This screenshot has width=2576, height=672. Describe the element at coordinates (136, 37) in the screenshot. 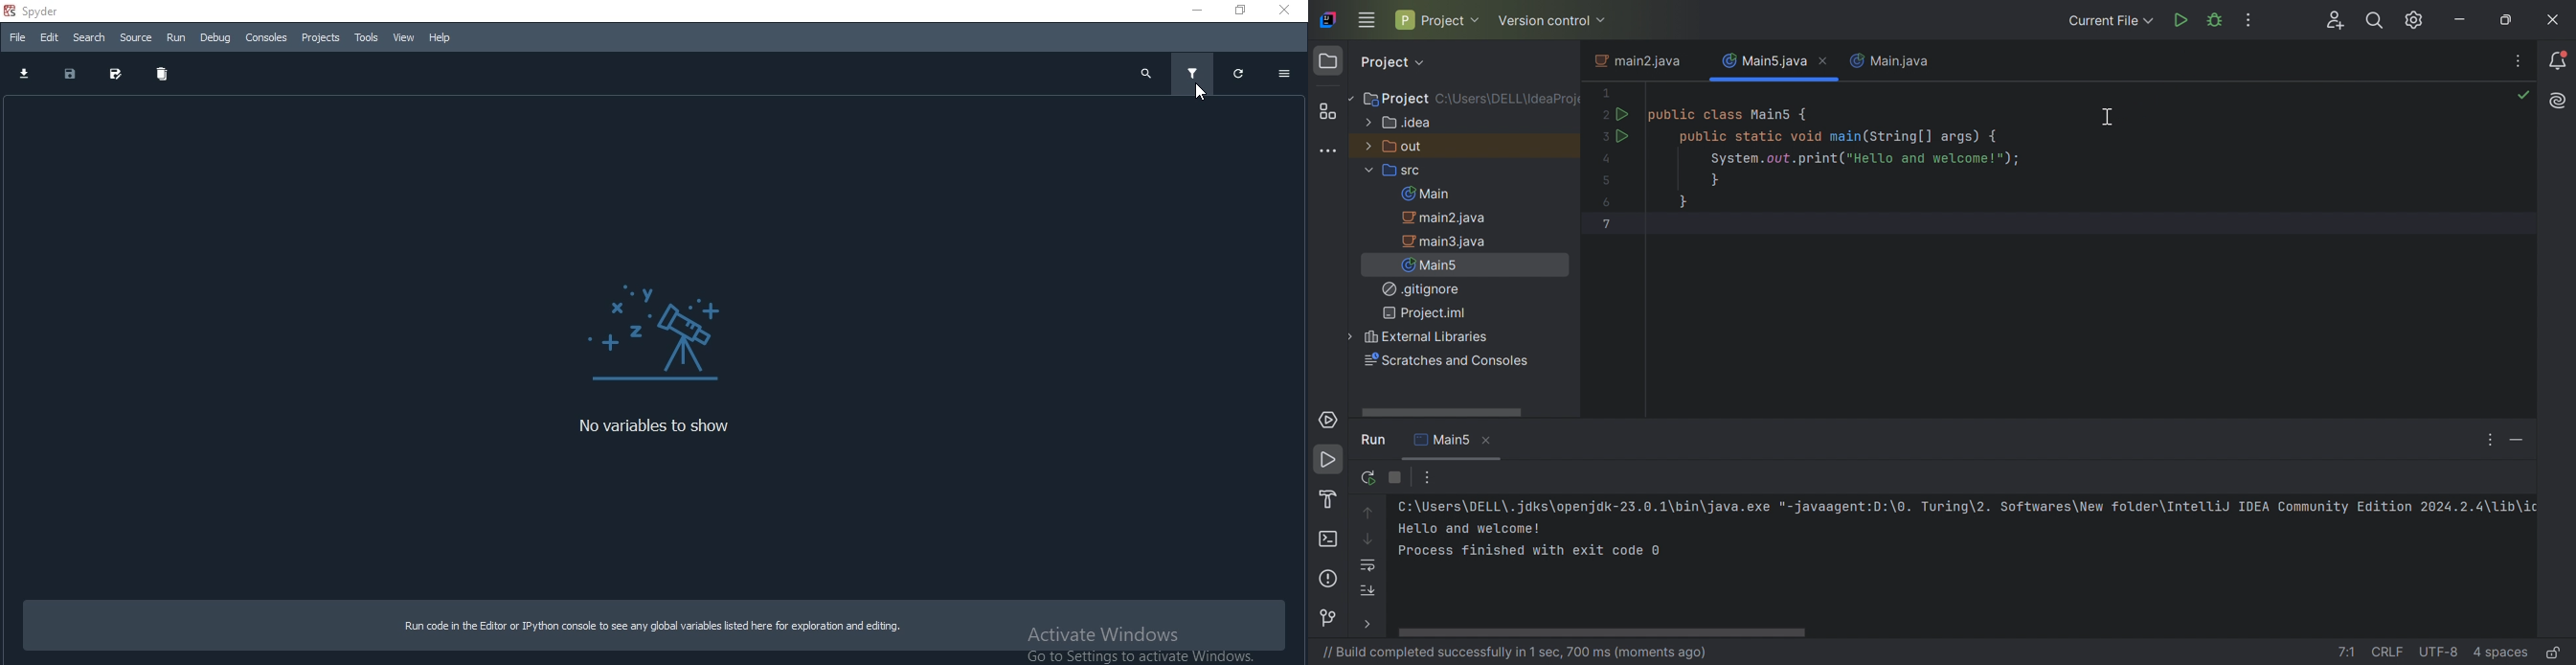

I see `Source` at that location.